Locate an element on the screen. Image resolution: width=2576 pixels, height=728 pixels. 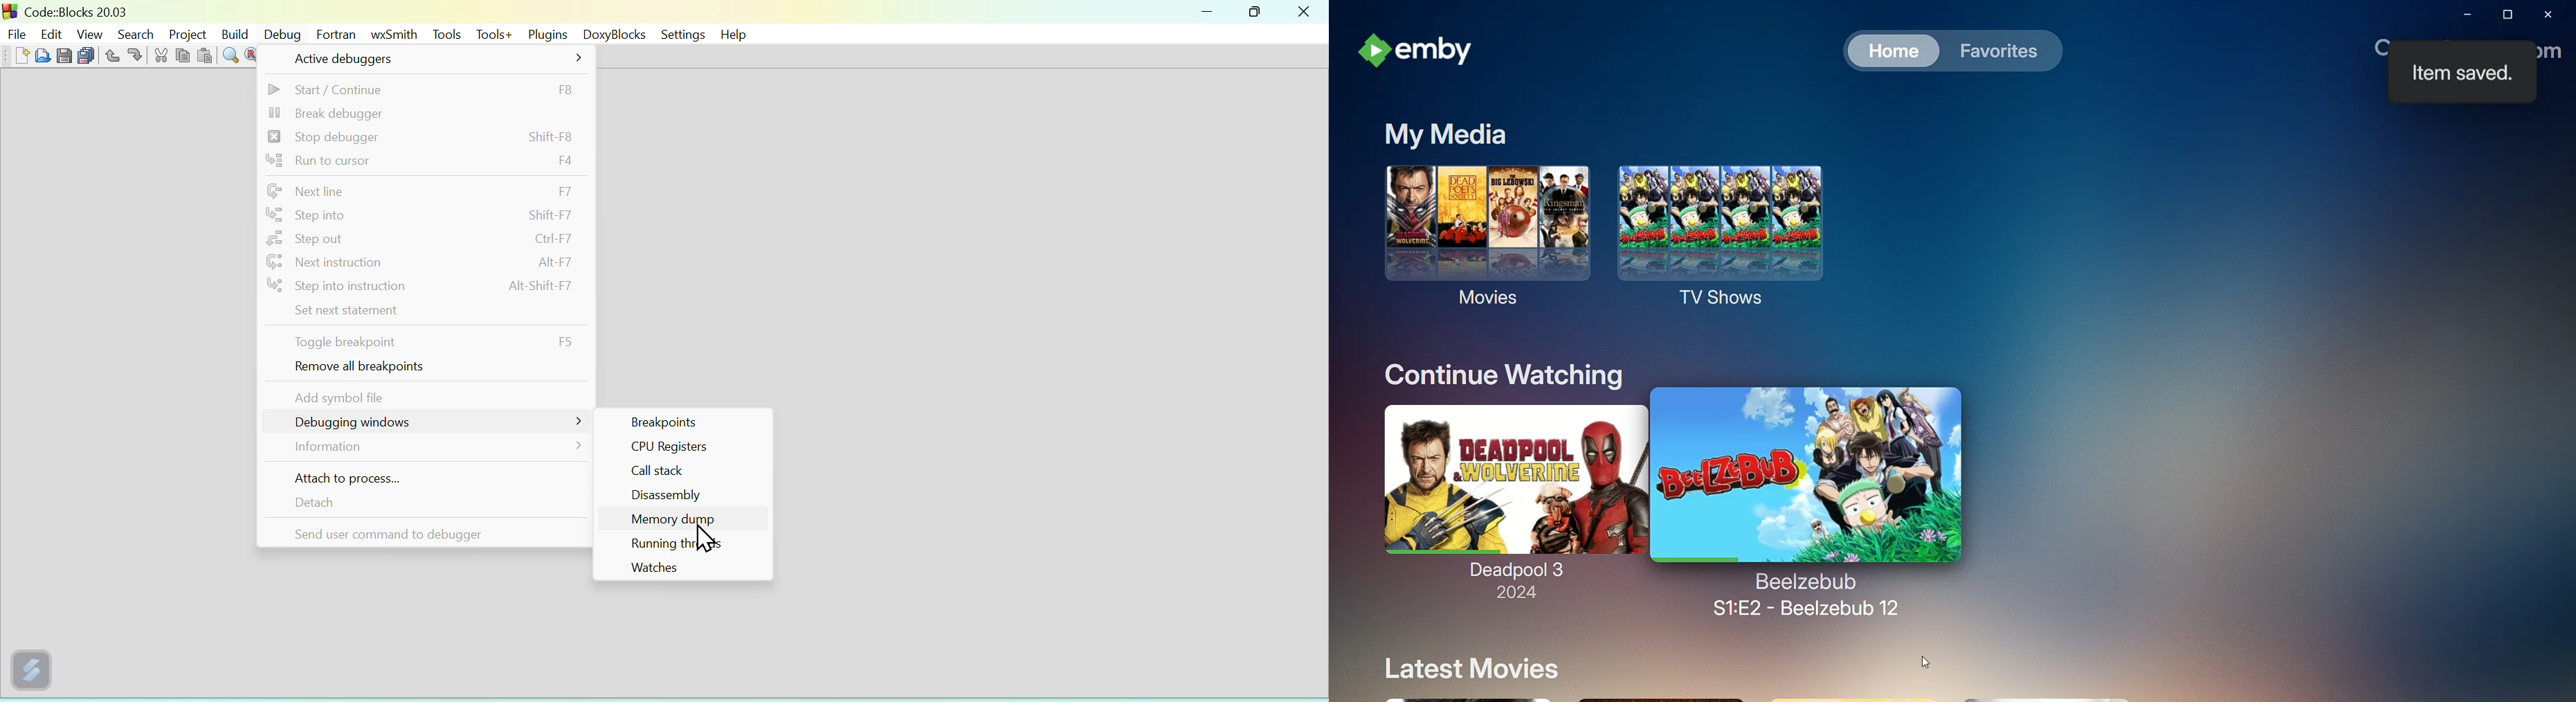
remove all breakpoints is located at coordinates (421, 369).